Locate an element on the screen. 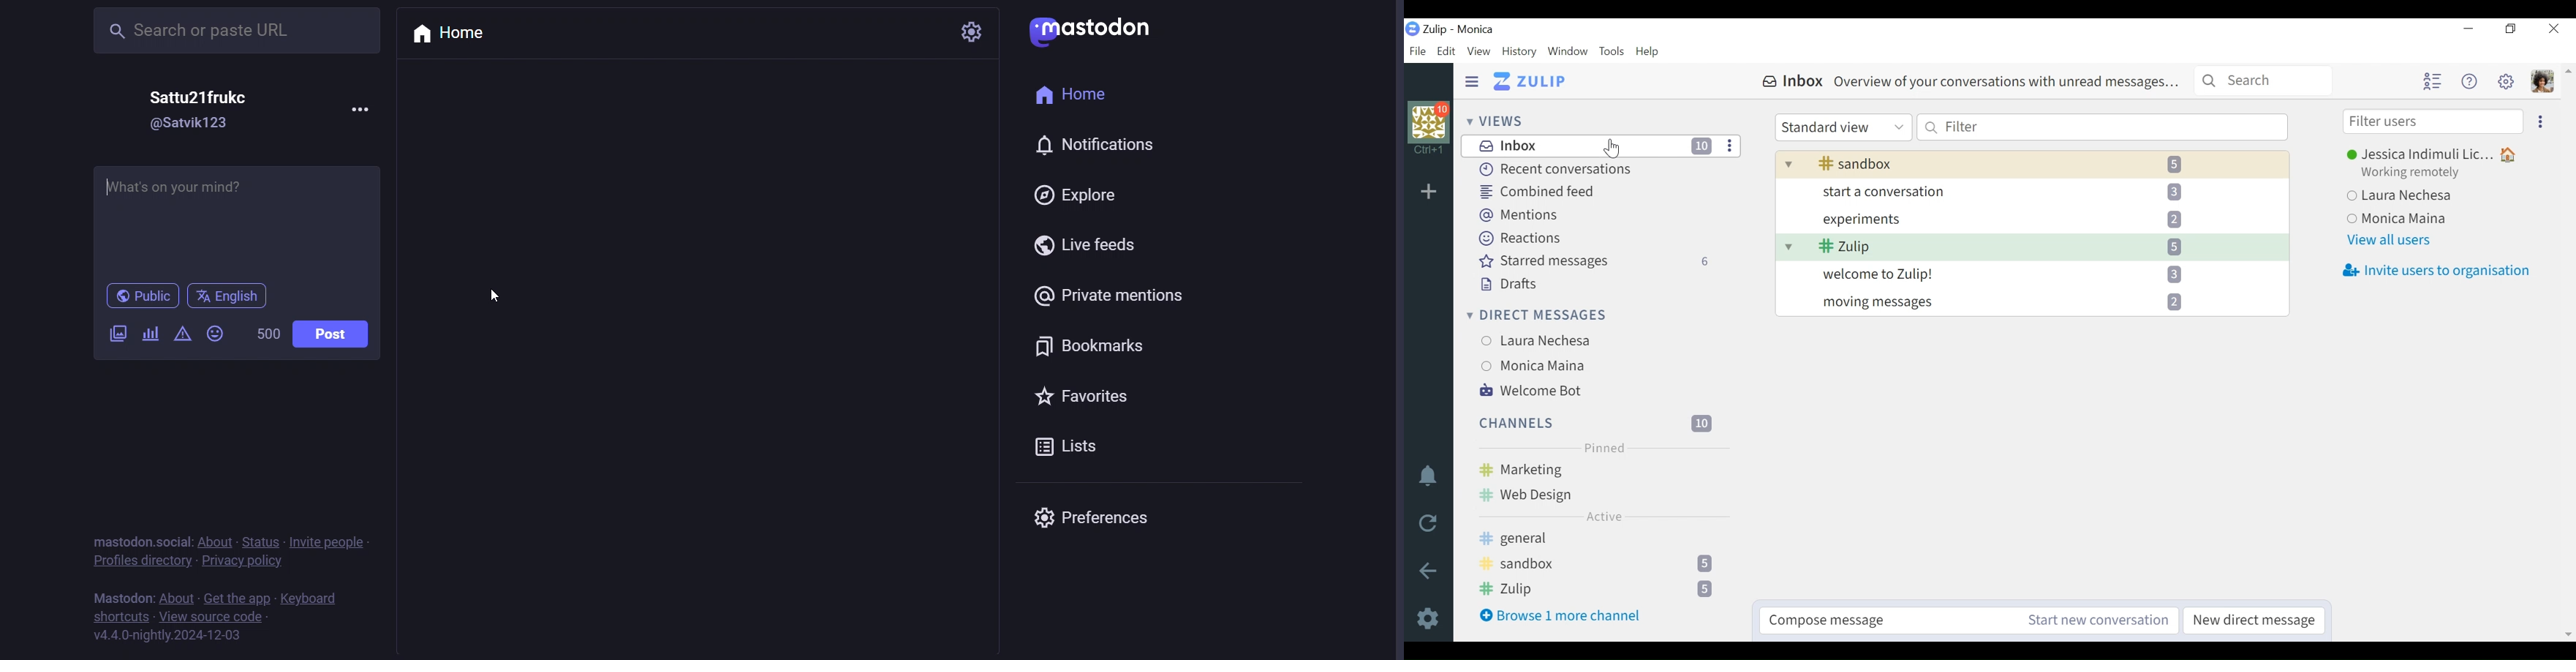  shortcut is located at coordinates (118, 615).